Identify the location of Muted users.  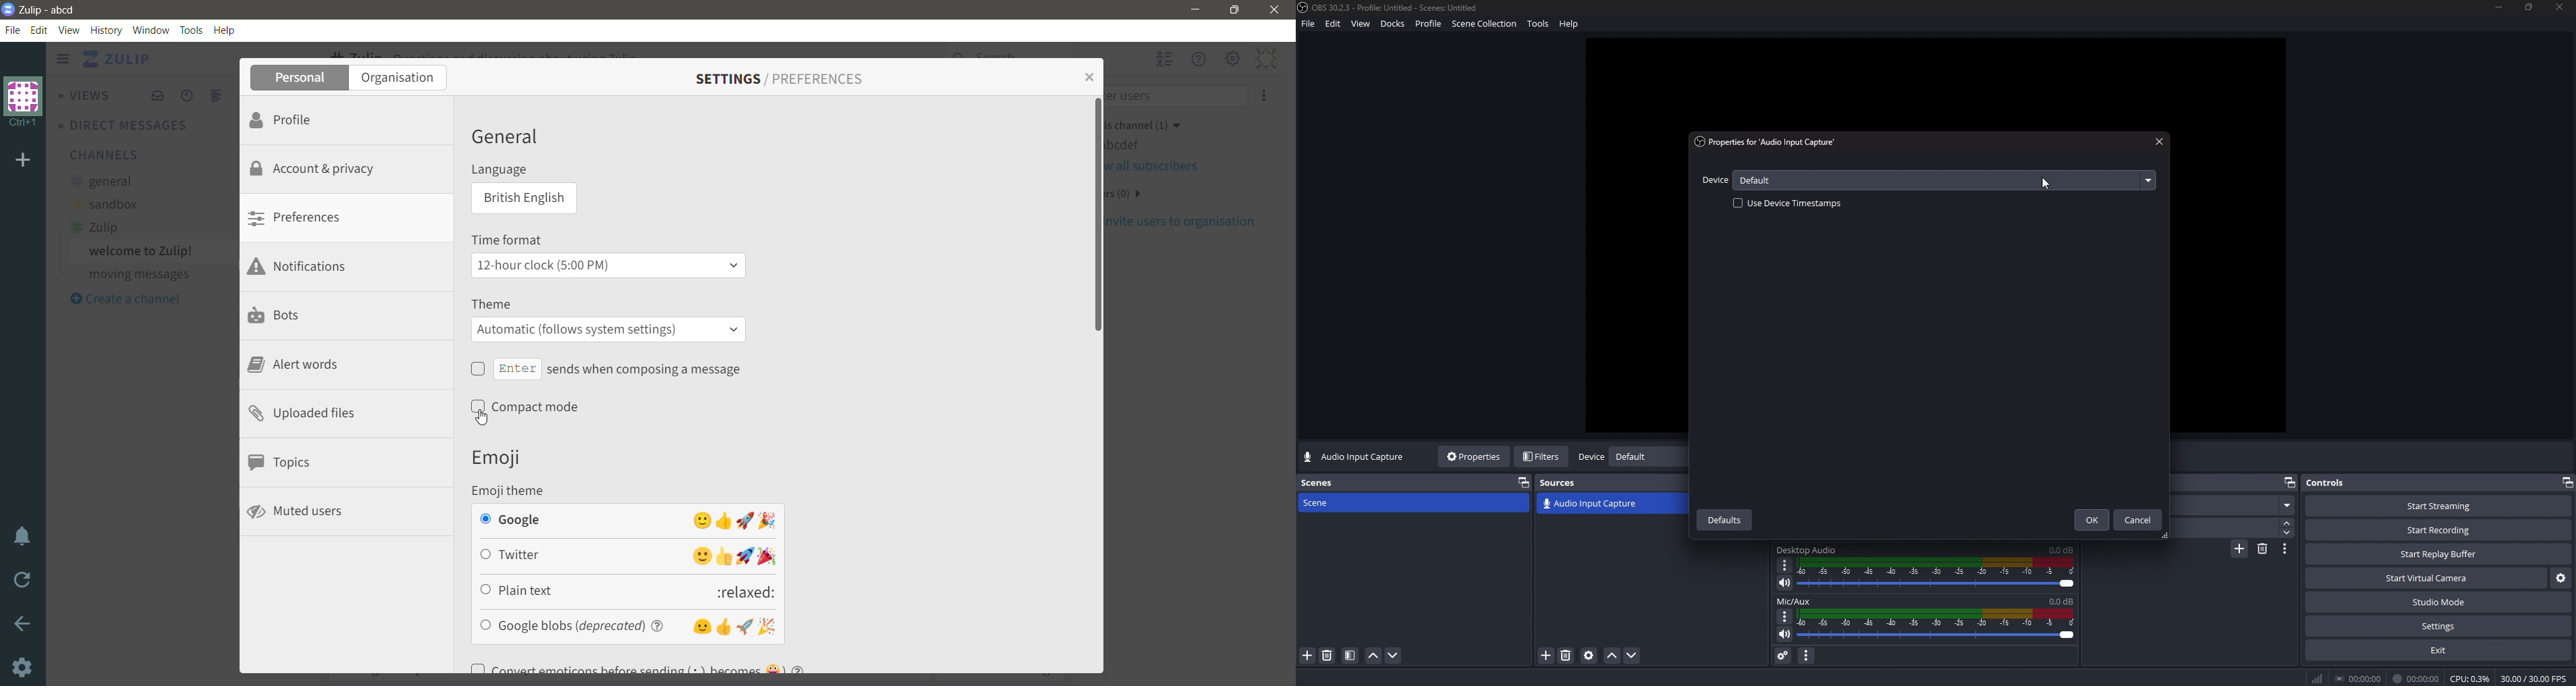
(297, 512).